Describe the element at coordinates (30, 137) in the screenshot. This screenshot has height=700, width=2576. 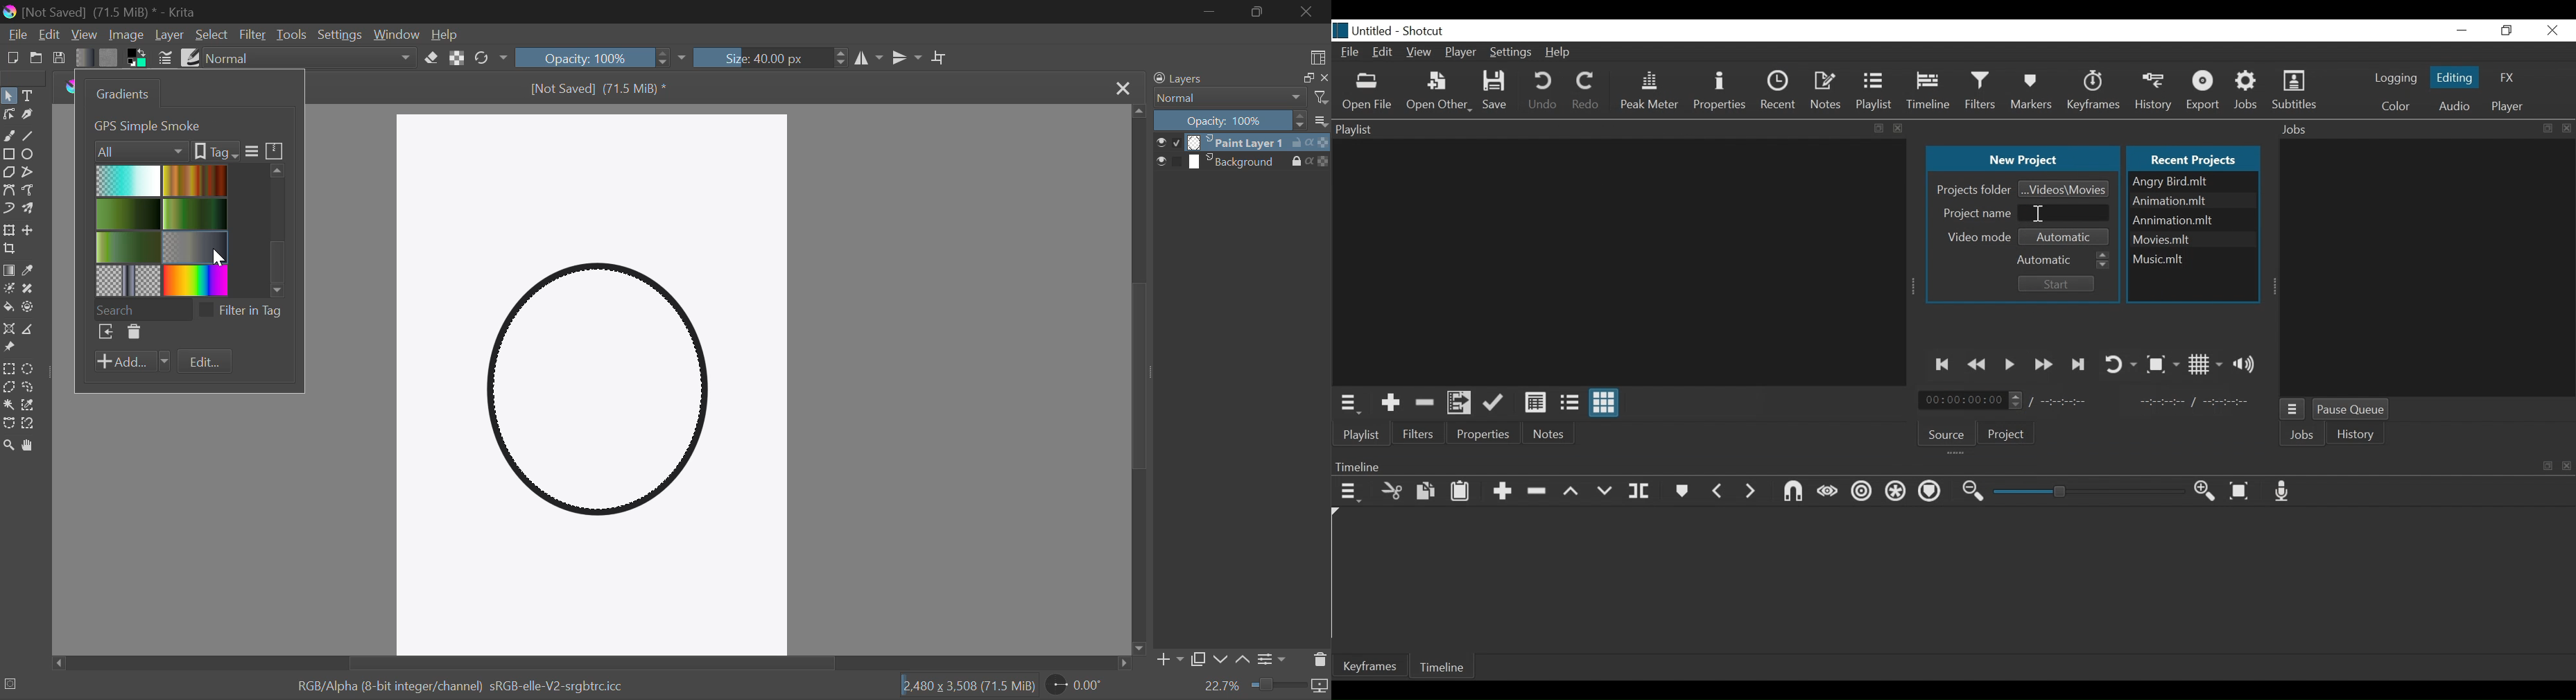
I see `Line` at that location.